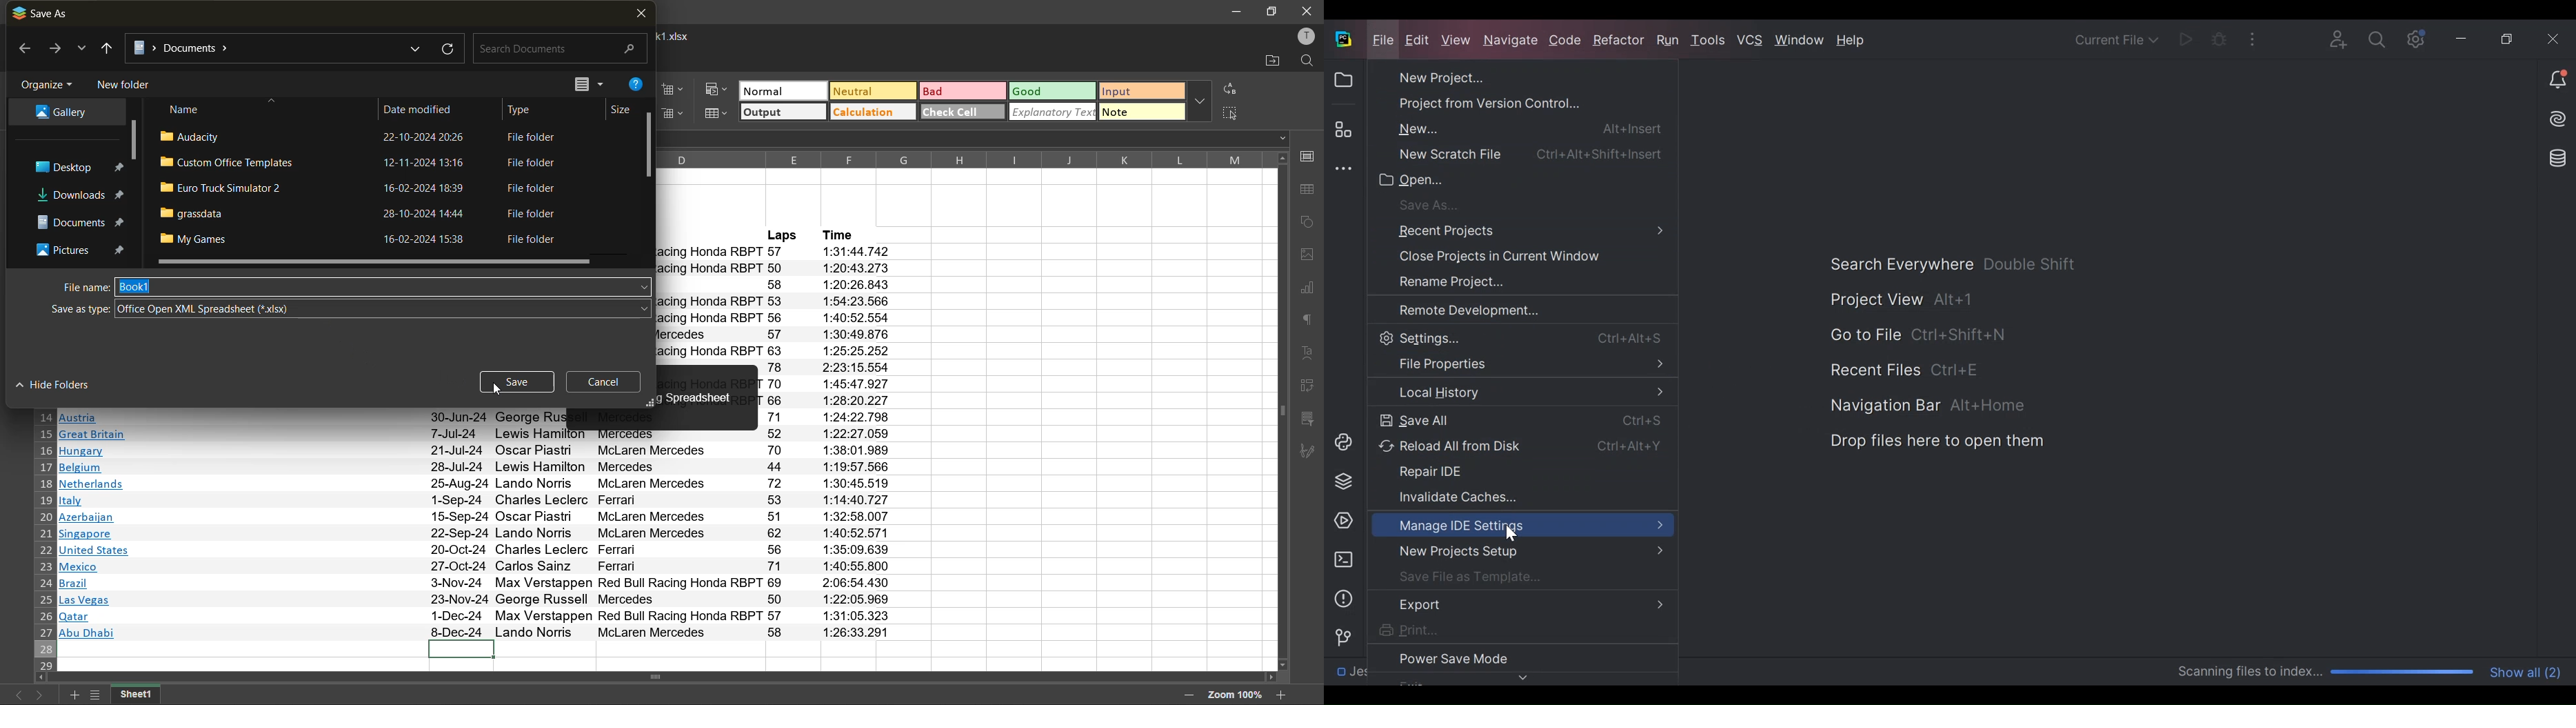 This screenshot has height=728, width=2576. I want to click on find, so click(1308, 61).